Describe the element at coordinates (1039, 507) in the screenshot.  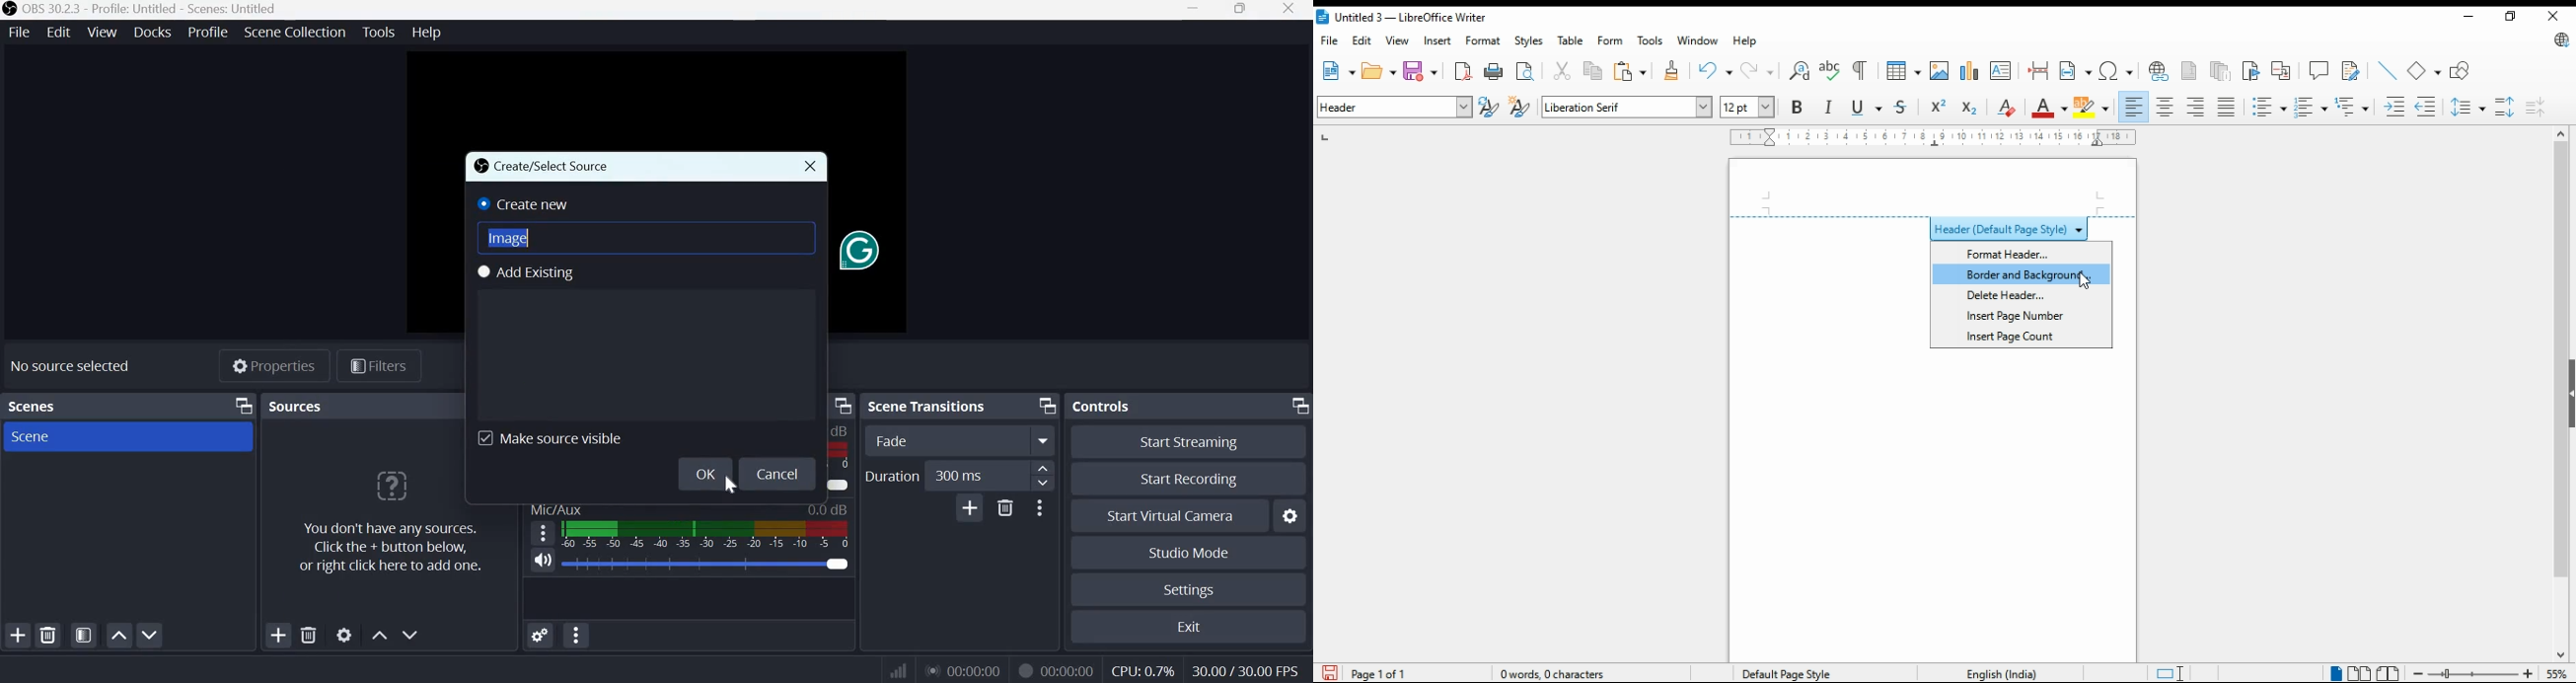
I see `More Options ` at that location.